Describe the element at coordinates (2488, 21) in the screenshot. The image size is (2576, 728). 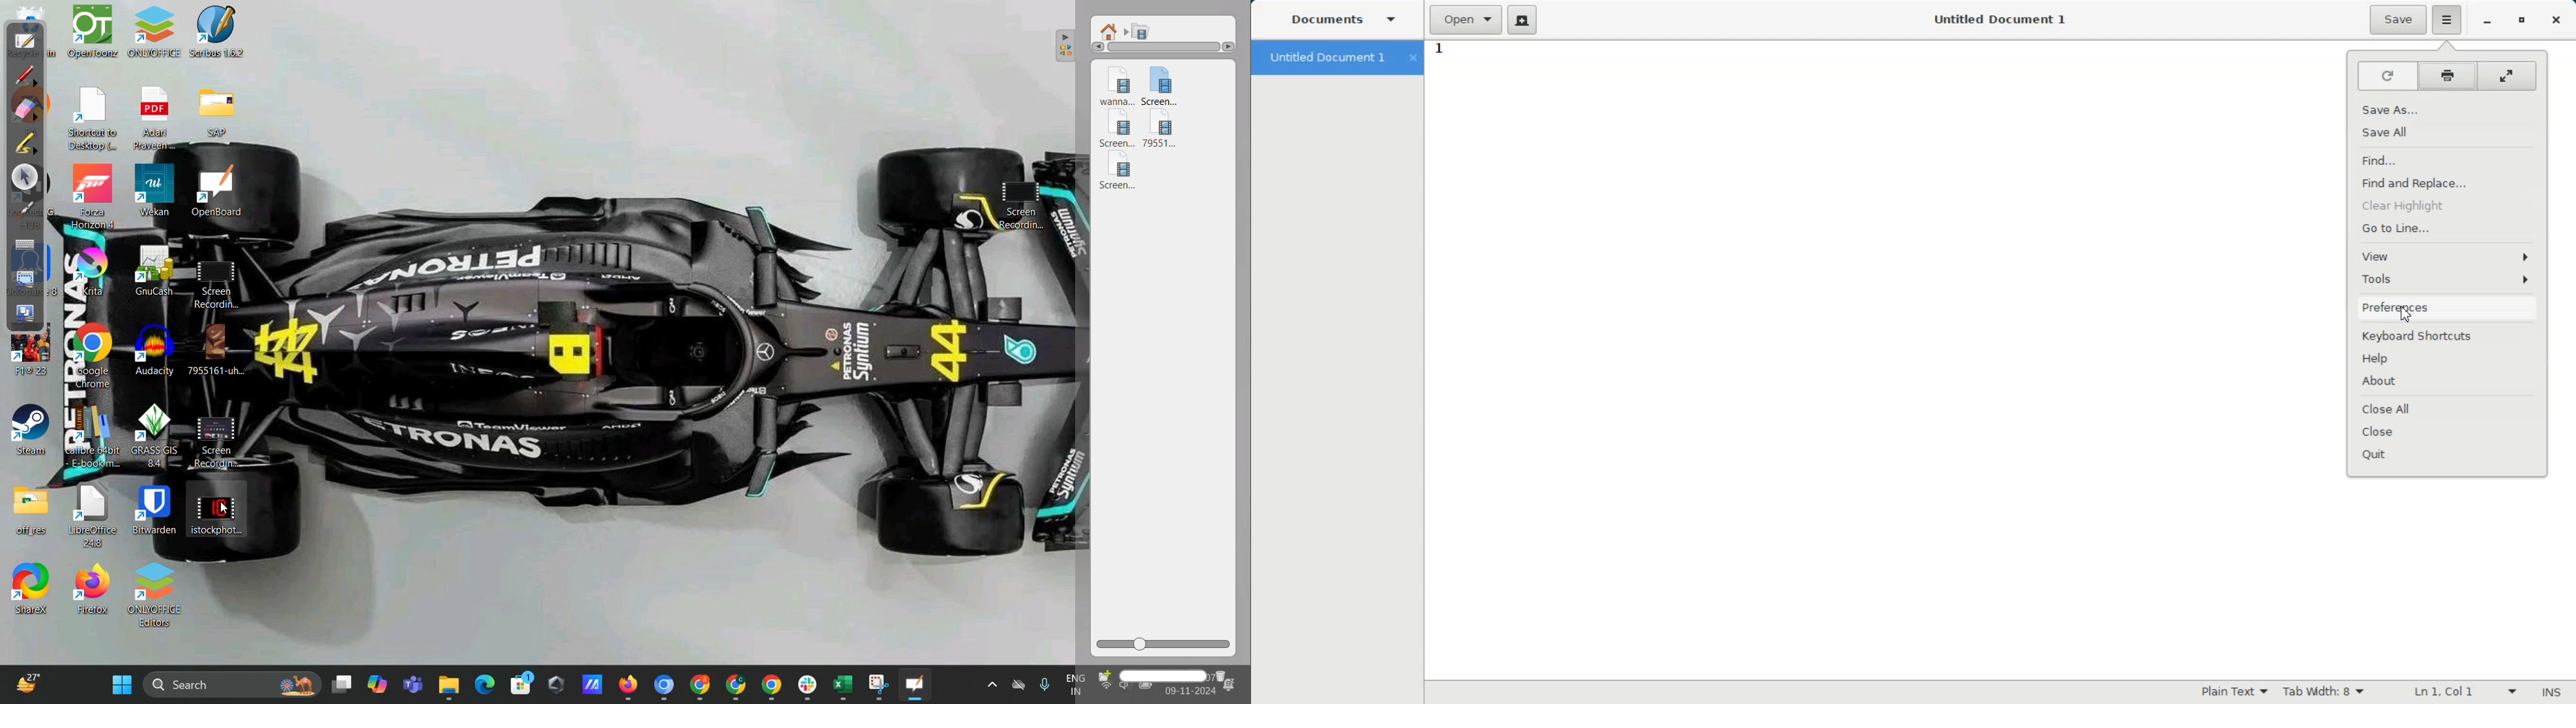
I see `Minimize` at that location.